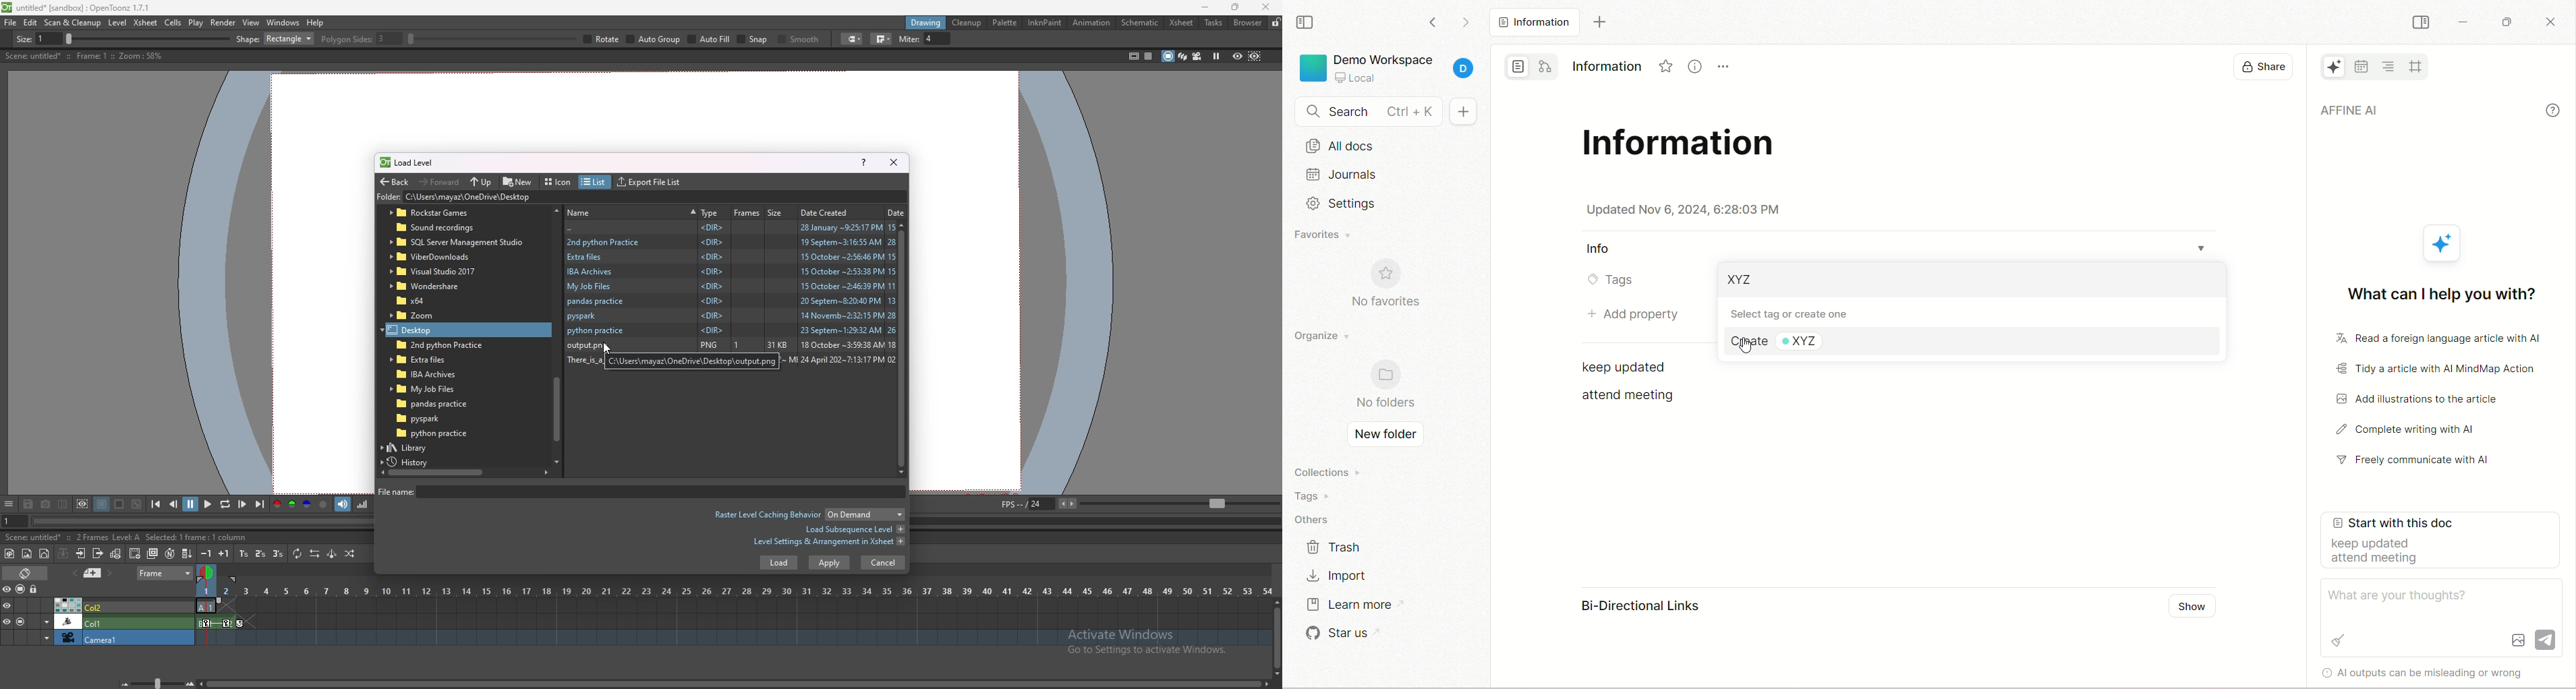 The height and width of the screenshot is (700, 2576). Describe the element at coordinates (276, 505) in the screenshot. I see `red channel` at that location.